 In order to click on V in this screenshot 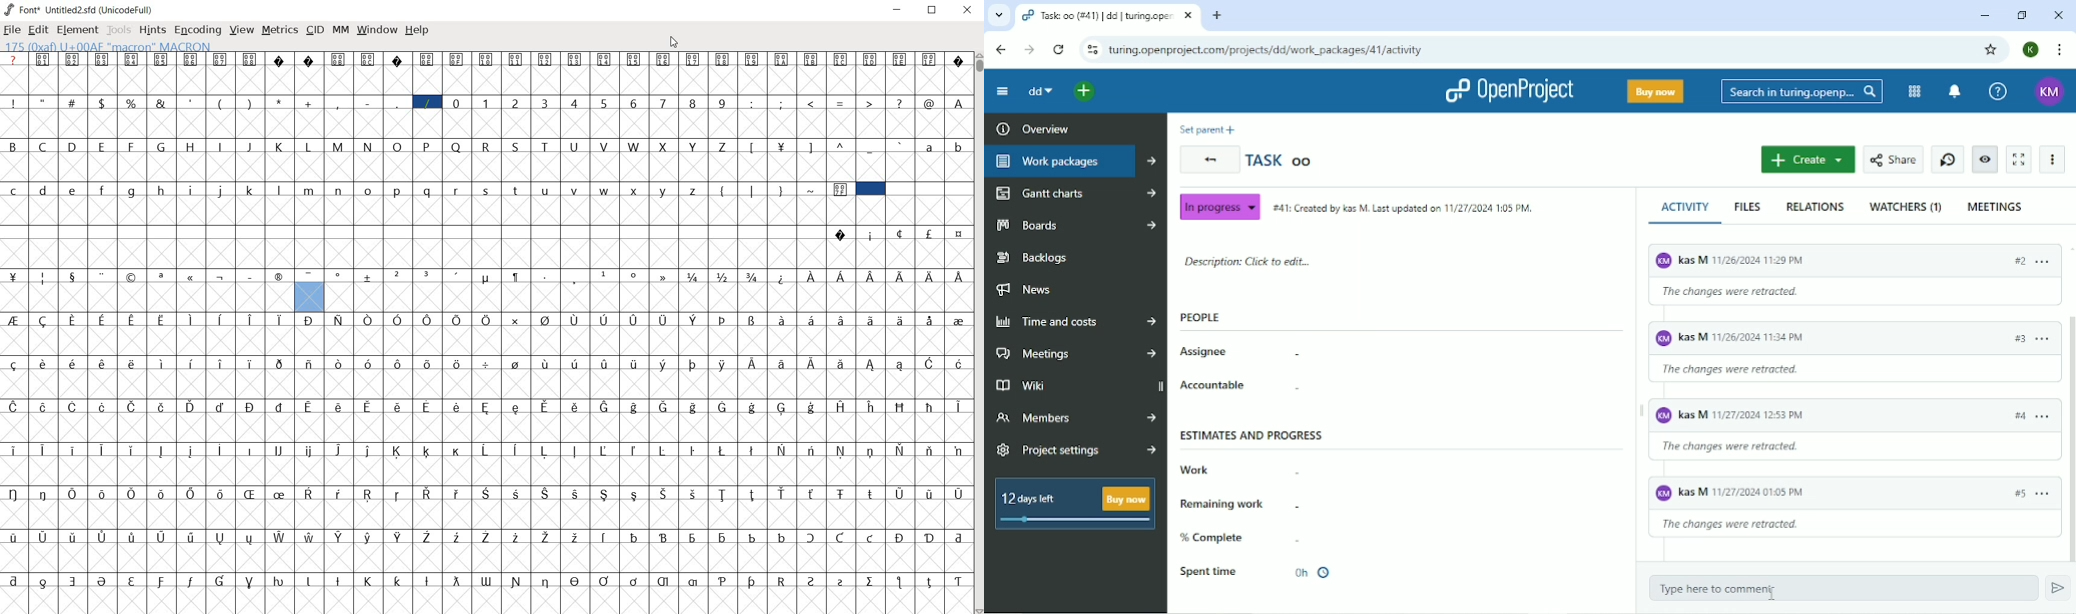, I will do `click(607, 146)`.